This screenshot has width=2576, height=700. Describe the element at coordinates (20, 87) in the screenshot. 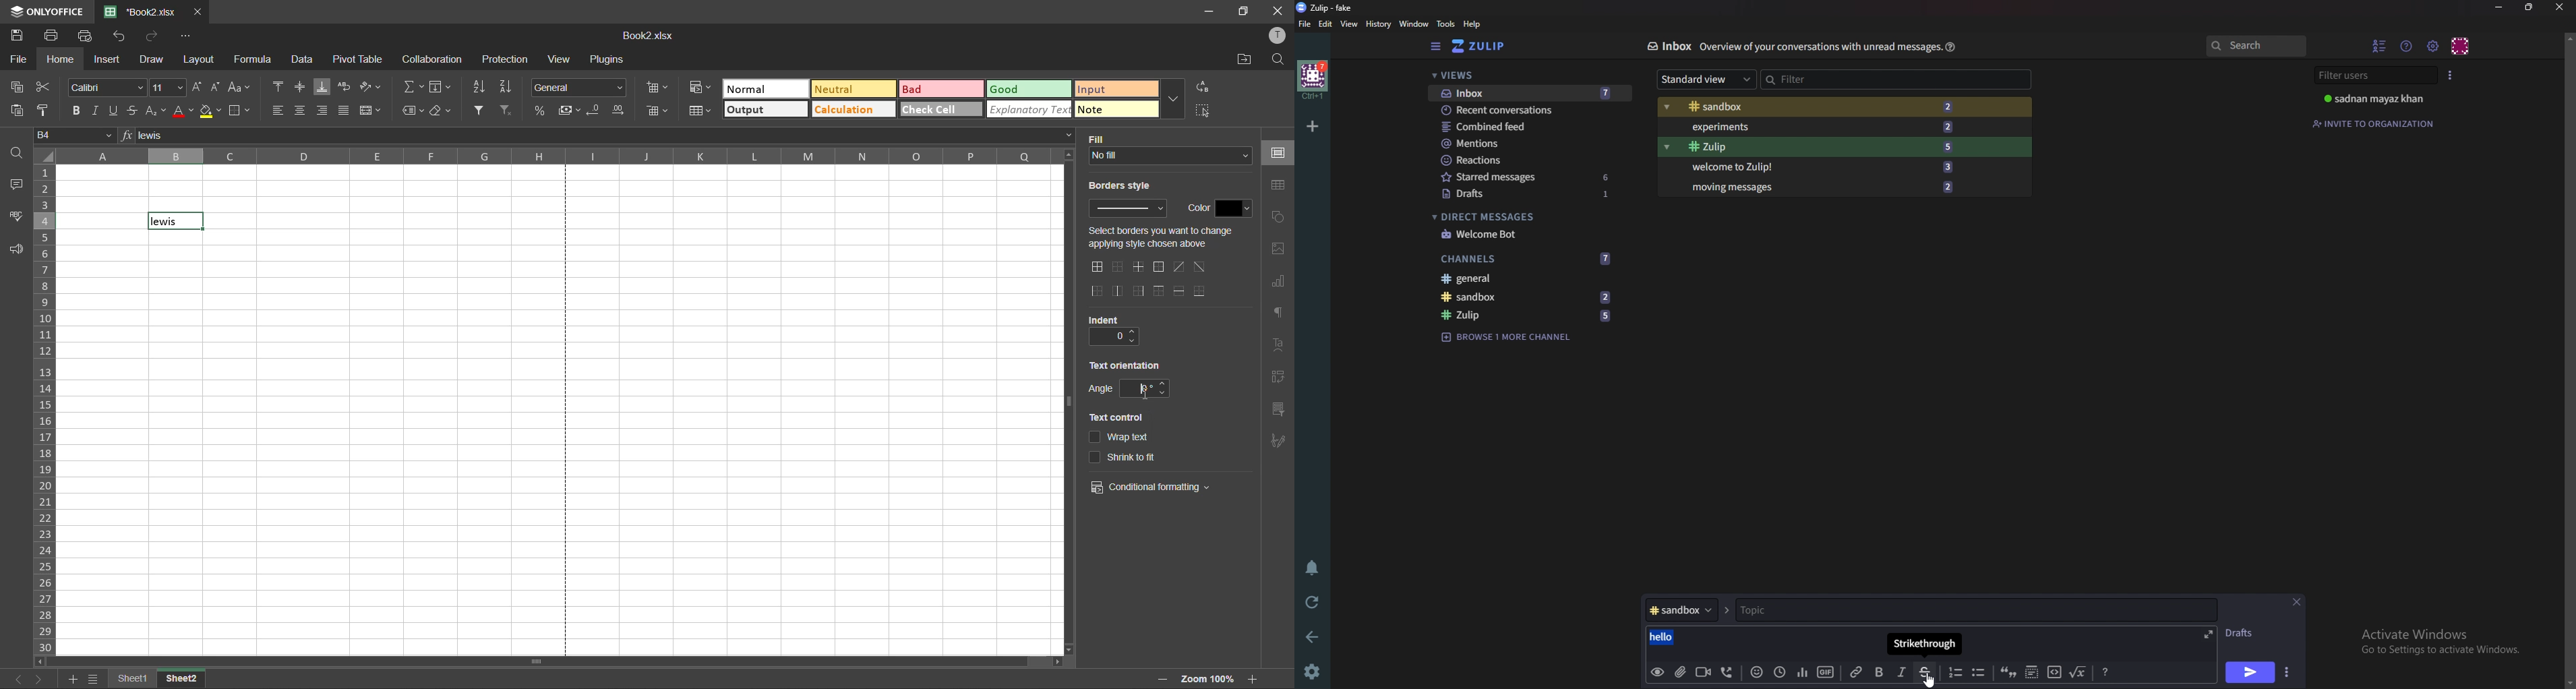

I see `copy` at that location.